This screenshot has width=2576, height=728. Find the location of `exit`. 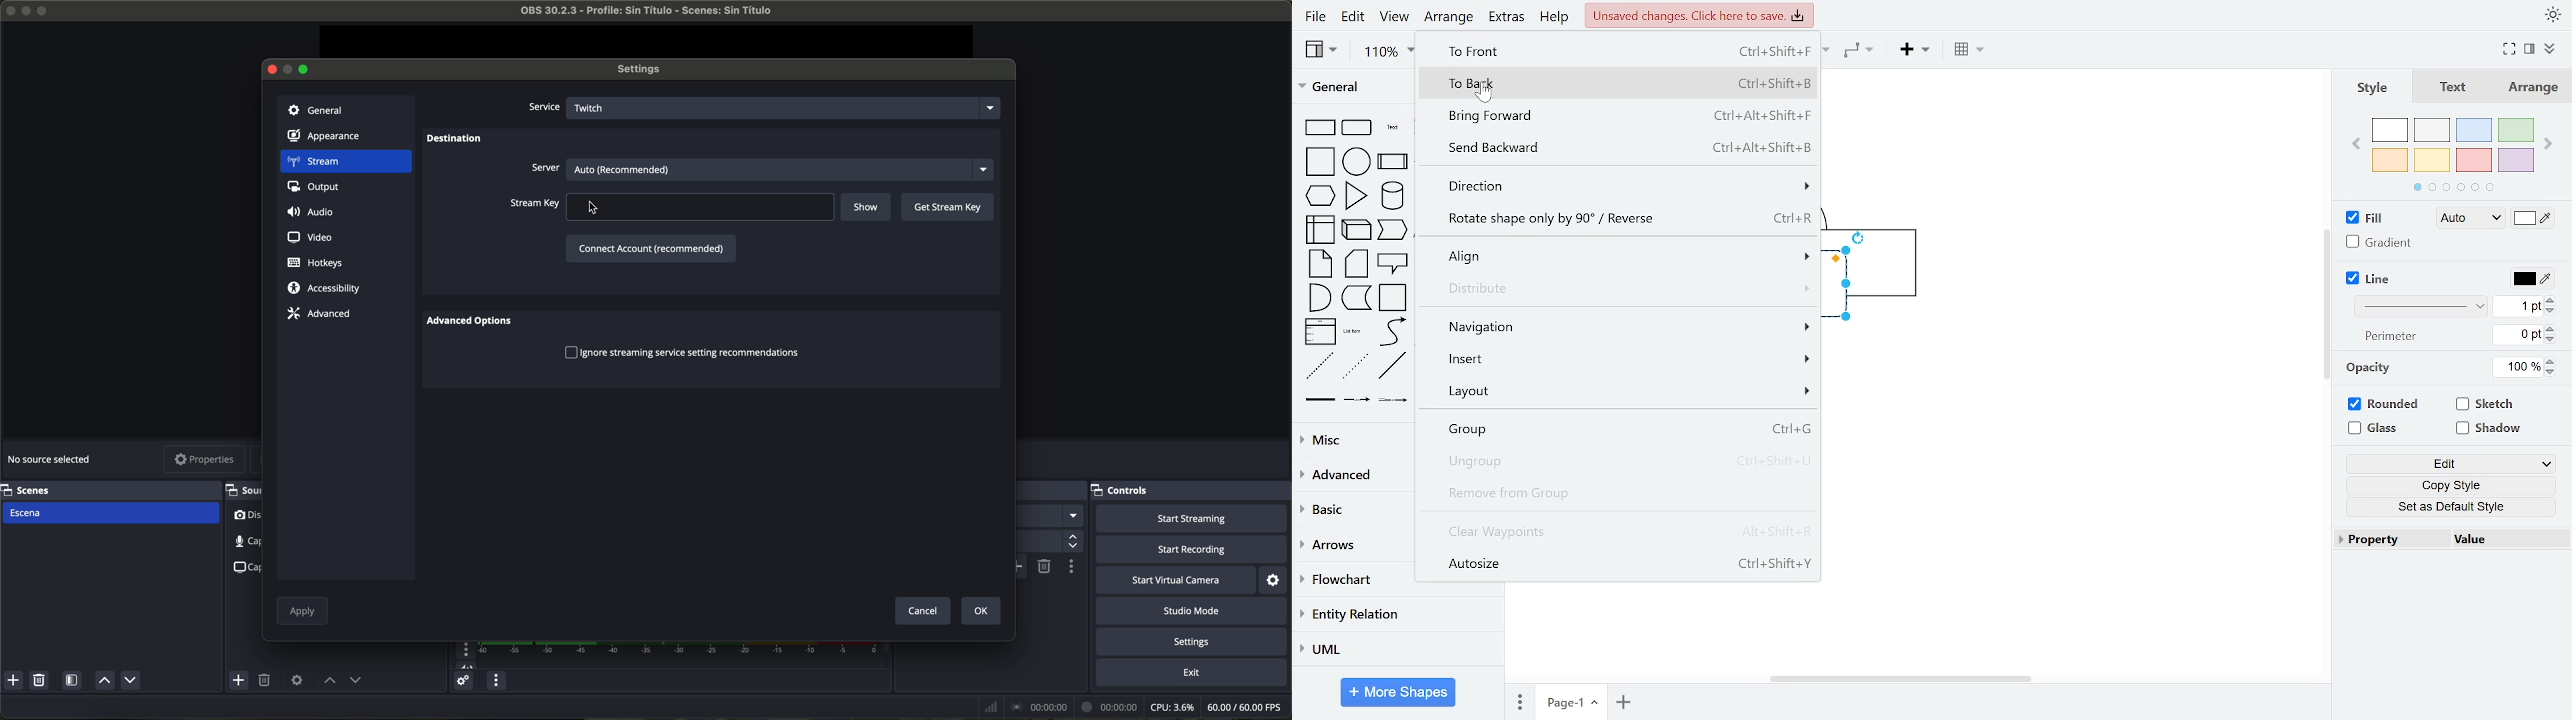

exit is located at coordinates (1194, 674).